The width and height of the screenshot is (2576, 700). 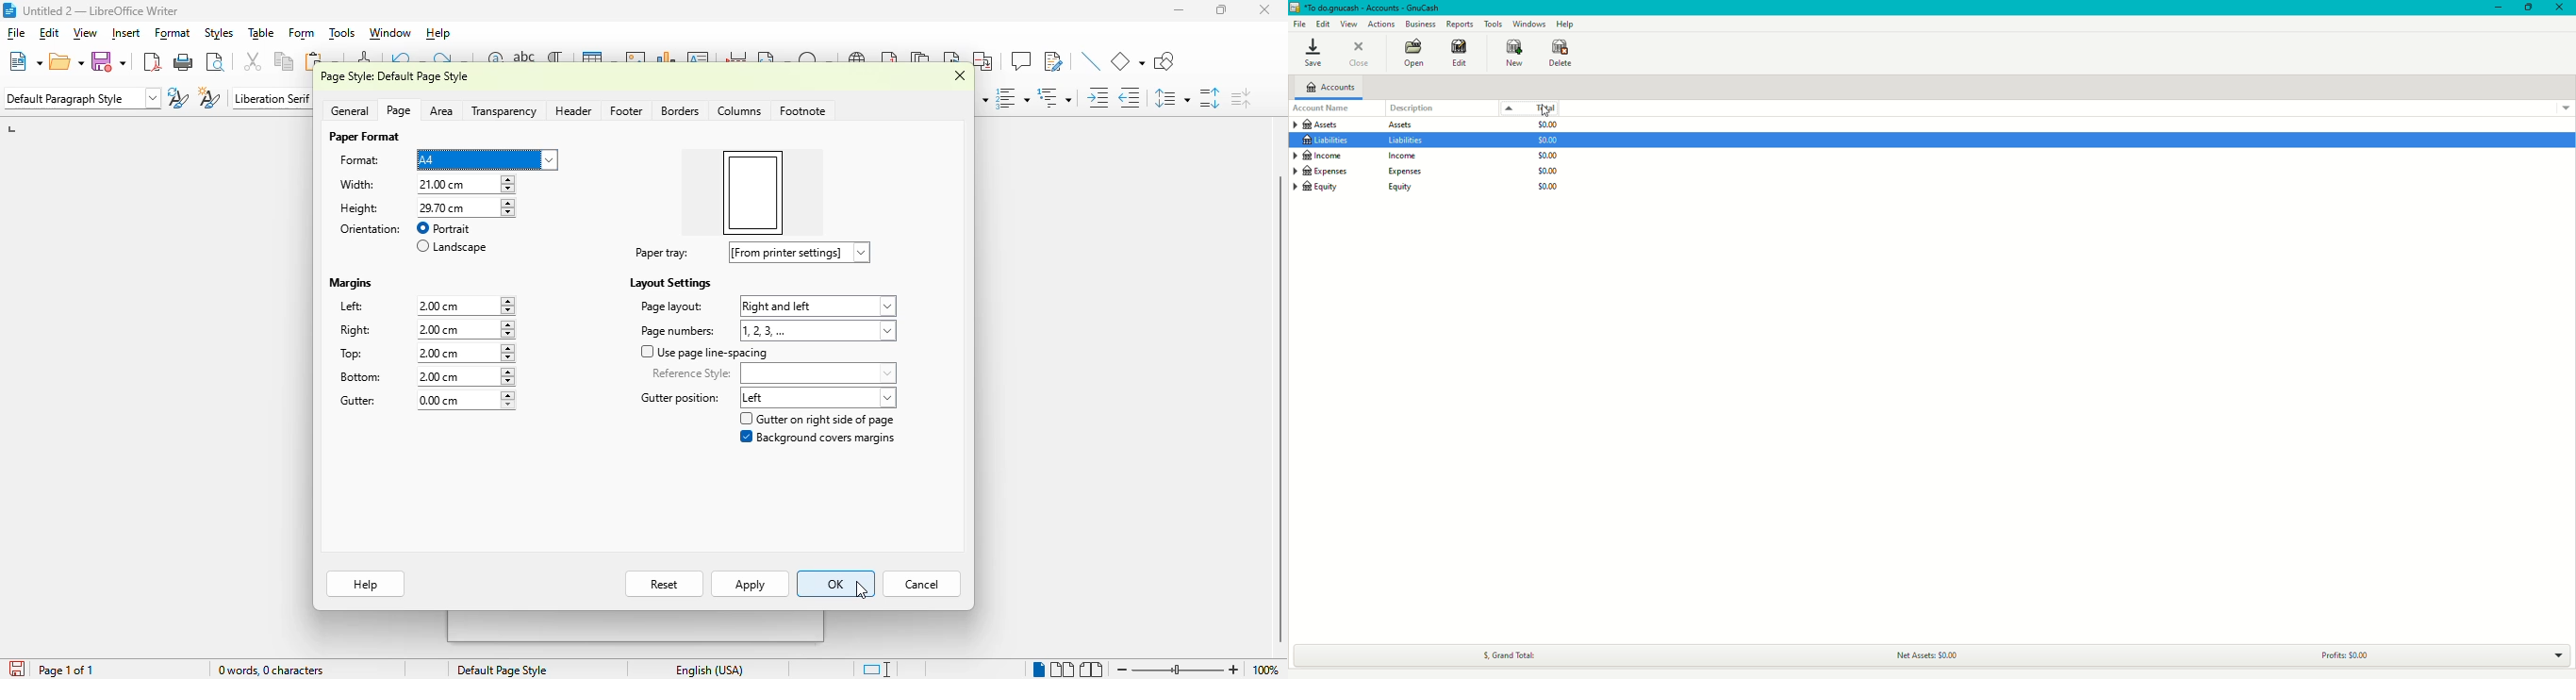 What do you see at coordinates (25, 61) in the screenshot?
I see `new` at bounding box center [25, 61].